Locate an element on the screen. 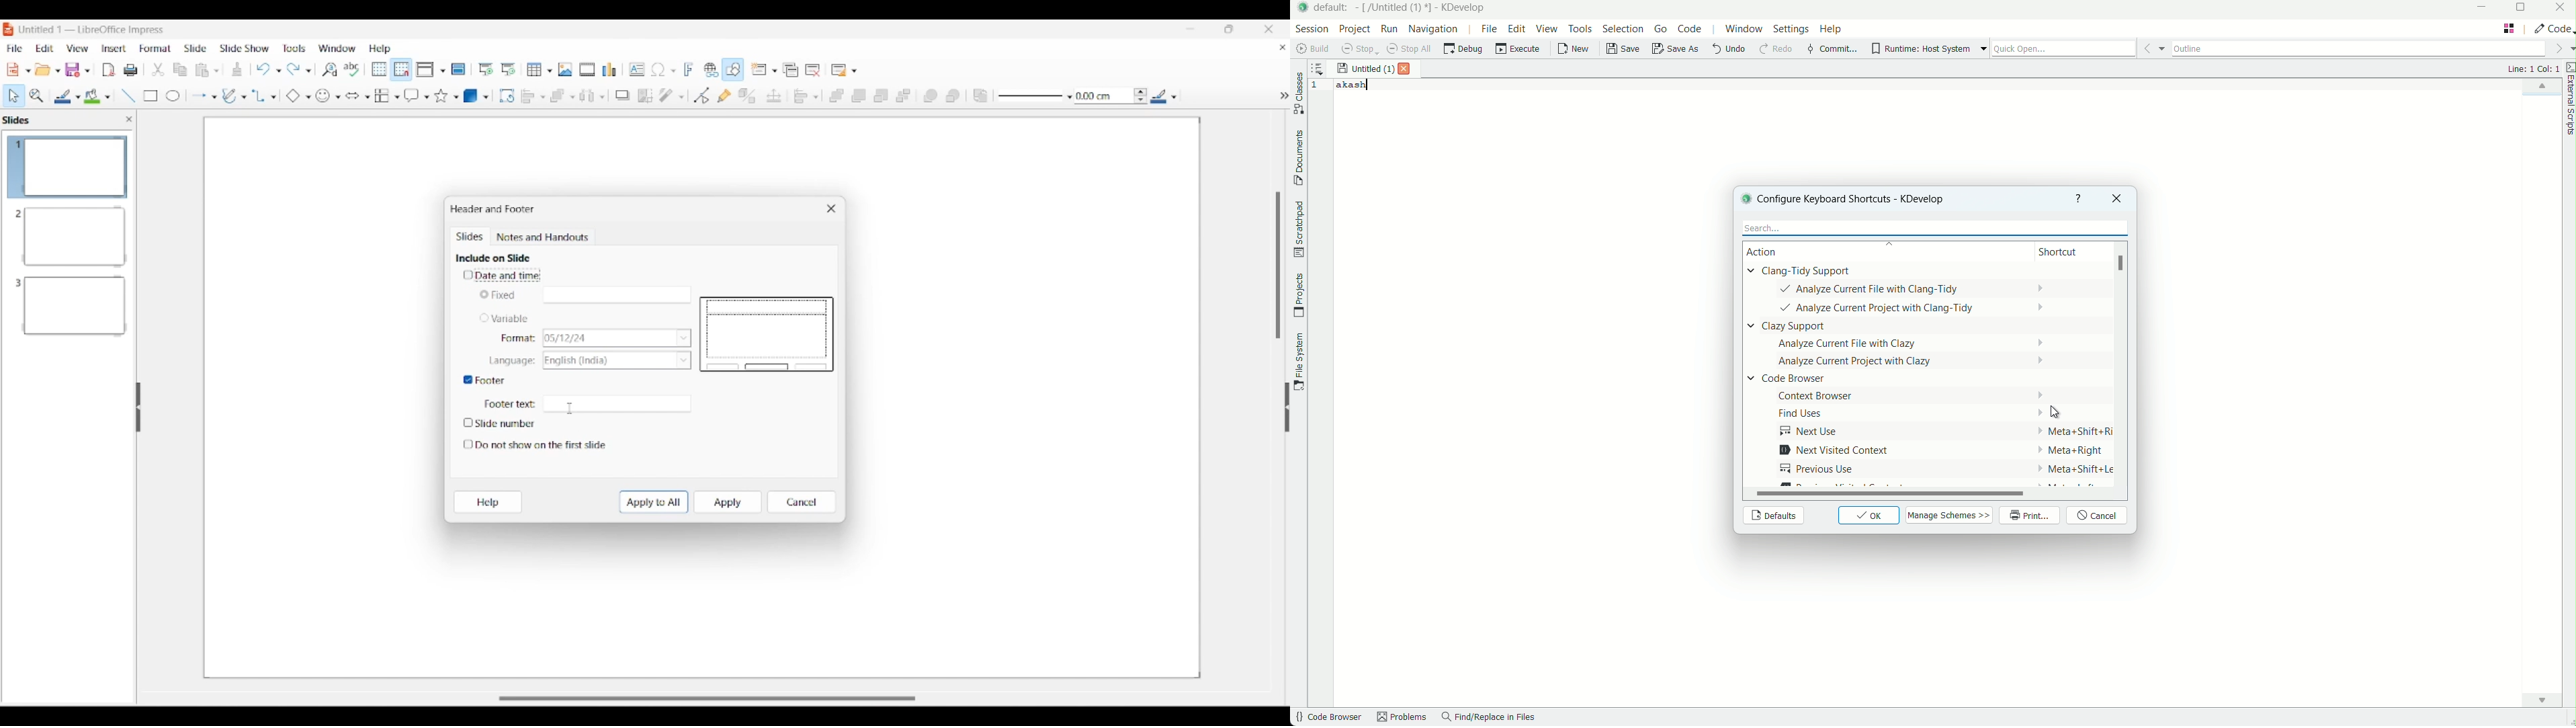  shortcuts is located at coordinates (2069, 376).